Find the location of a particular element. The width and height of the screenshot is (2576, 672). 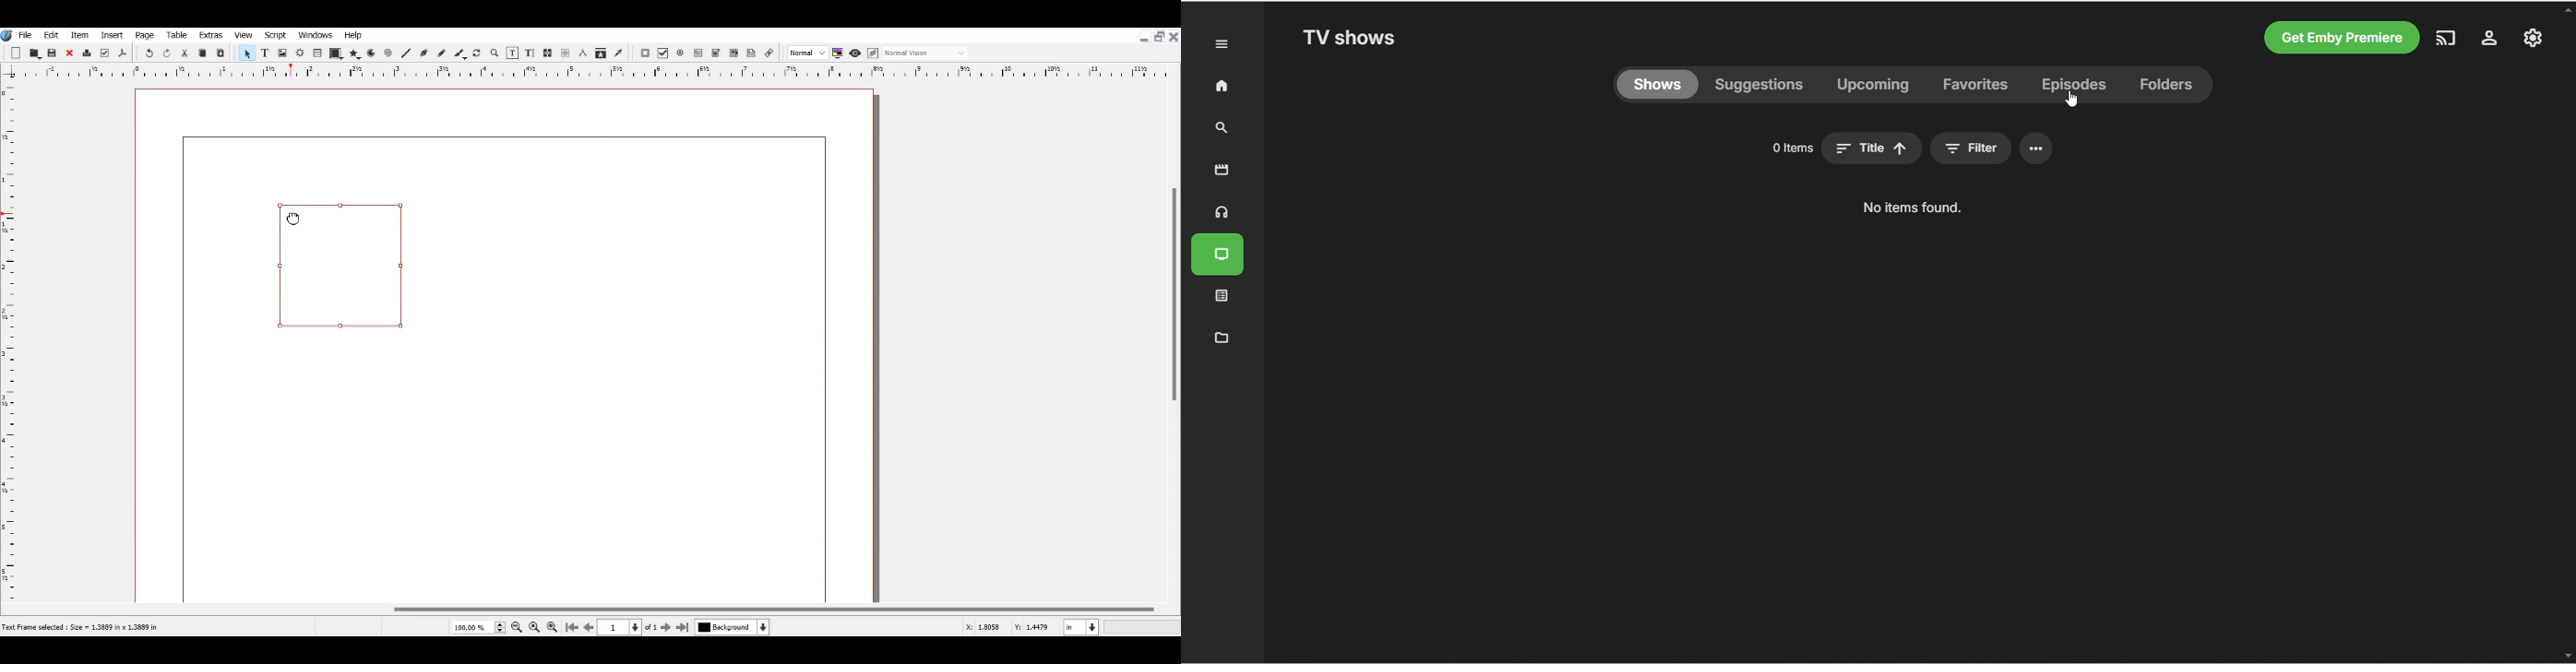

Render frame is located at coordinates (301, 53).